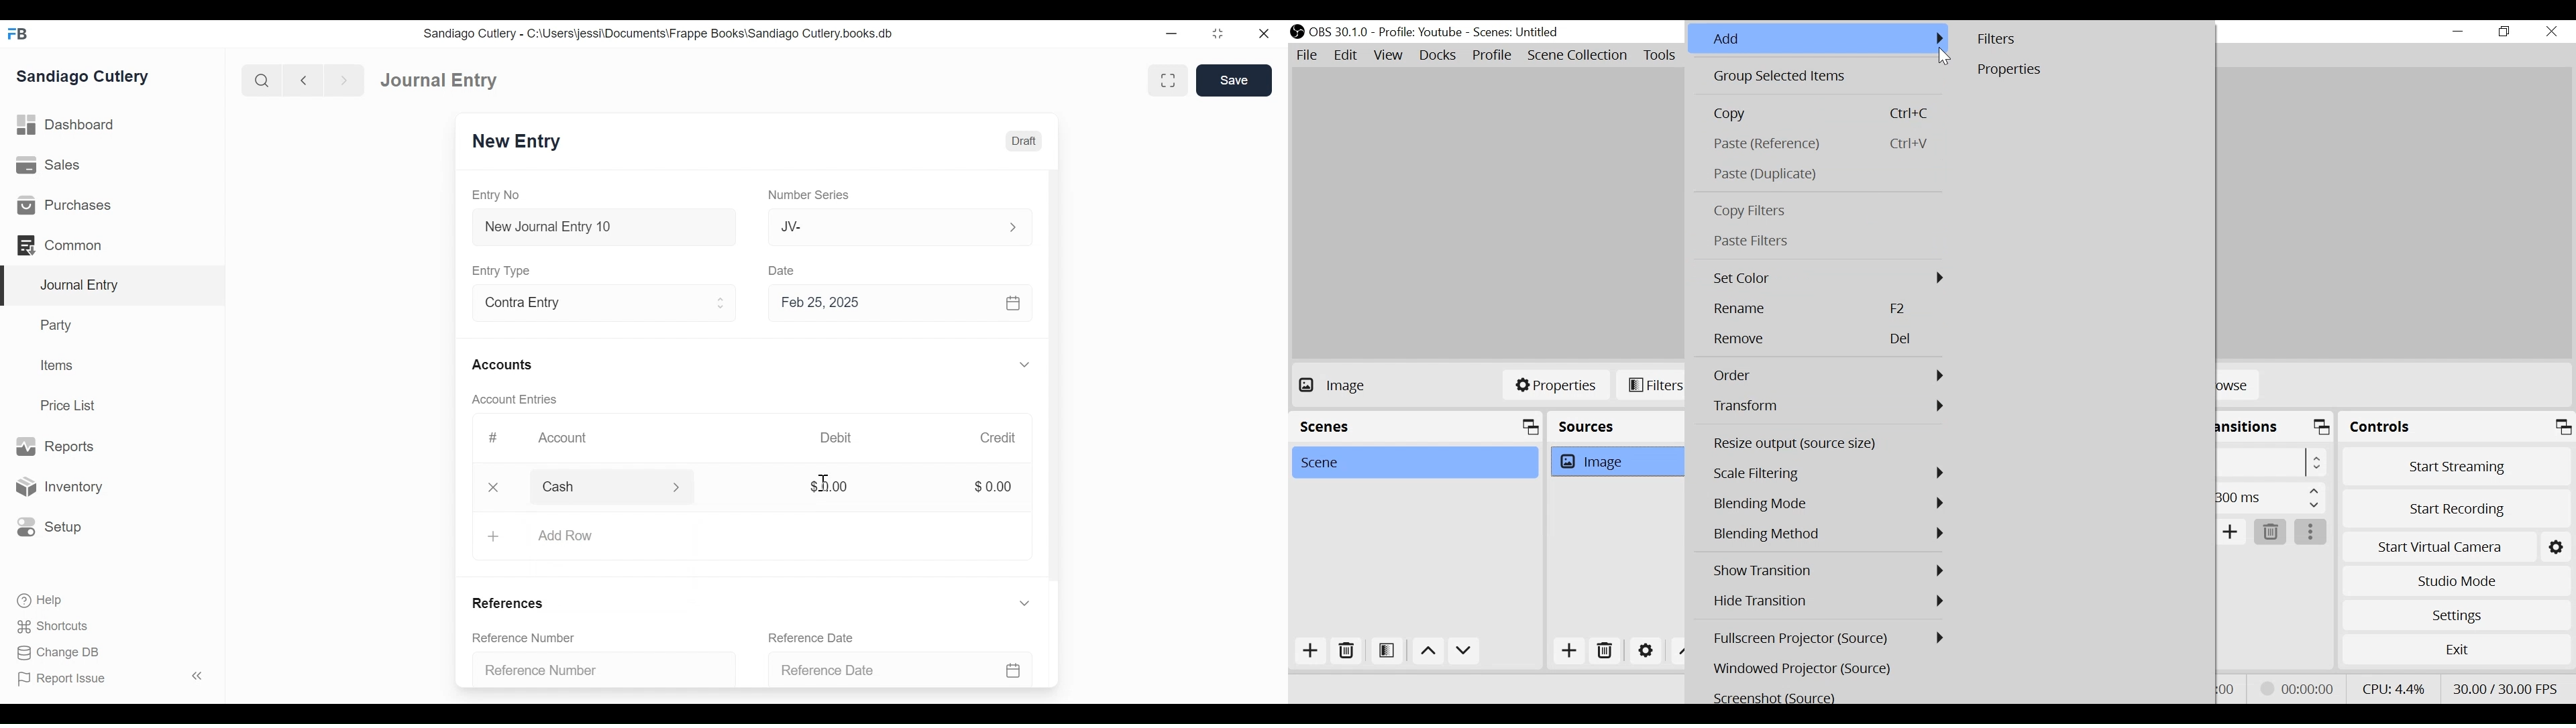 The height and width of the screenshot is (728, 2576). Describe the element at coordinates (2086, 69) in the screenshot. I see `Properties` at that location.